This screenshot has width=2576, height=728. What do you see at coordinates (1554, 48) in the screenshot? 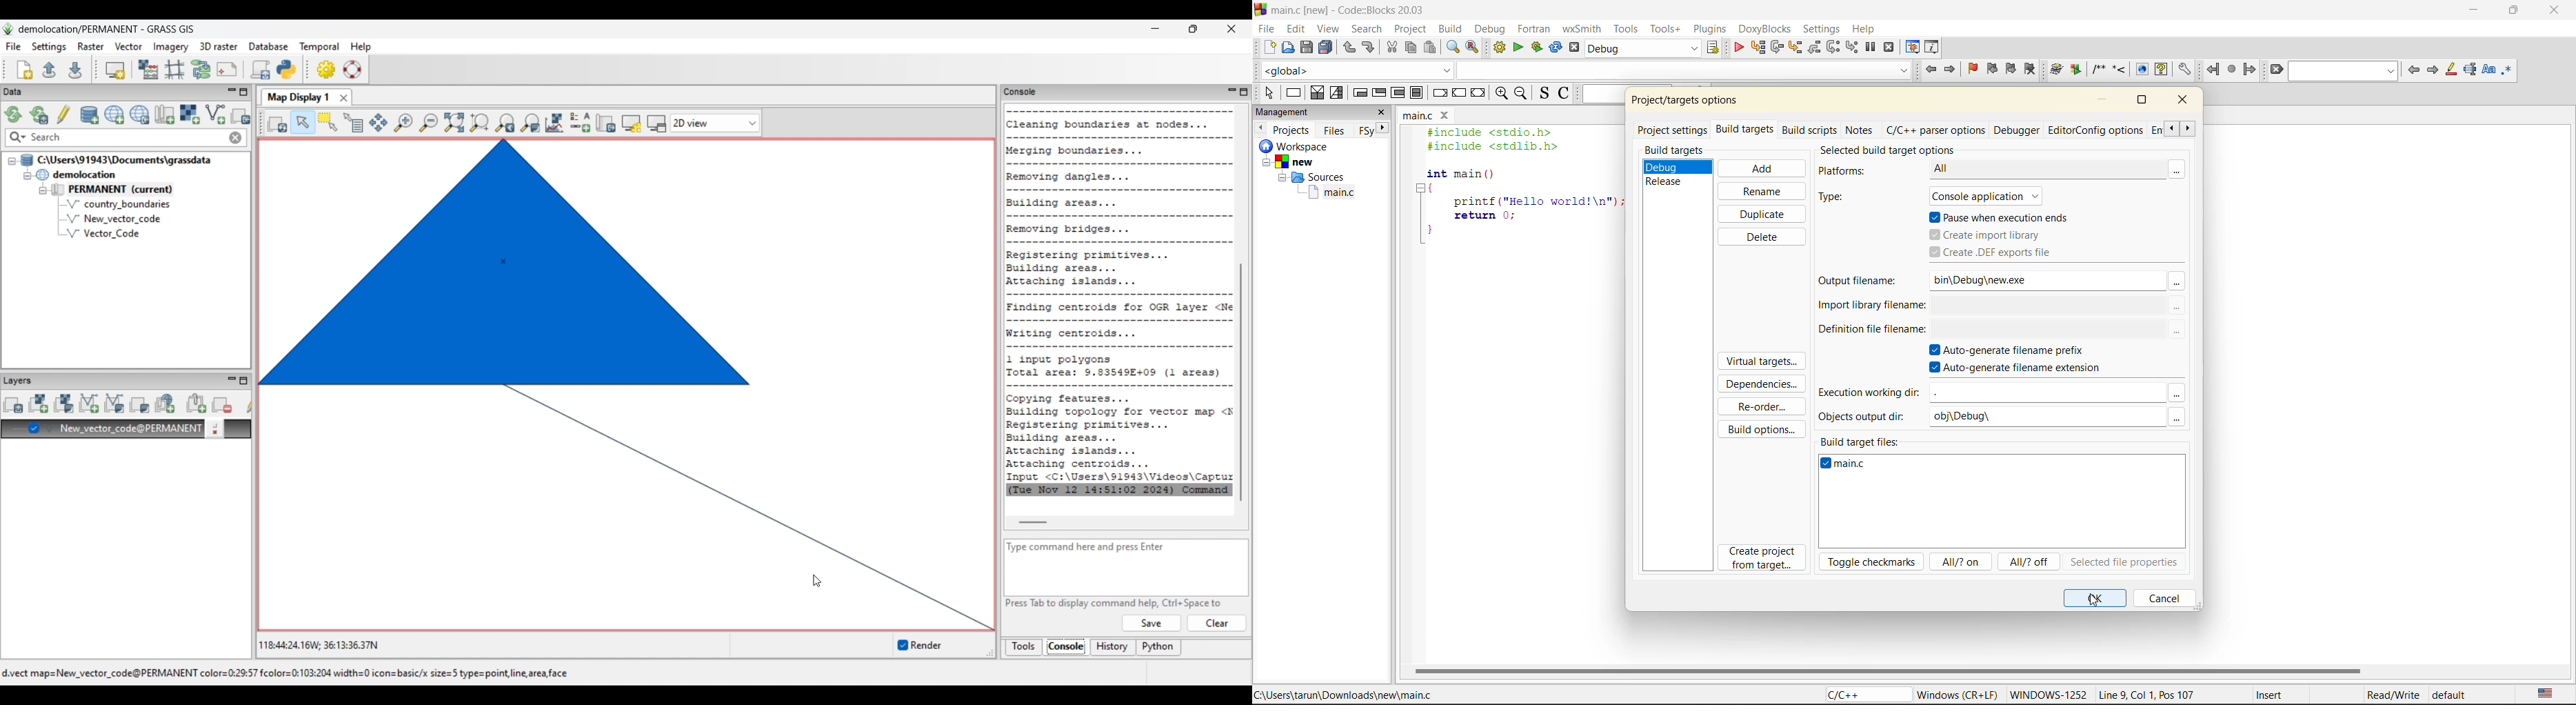
I see `rebuild` at bounding box center [1554, 48].